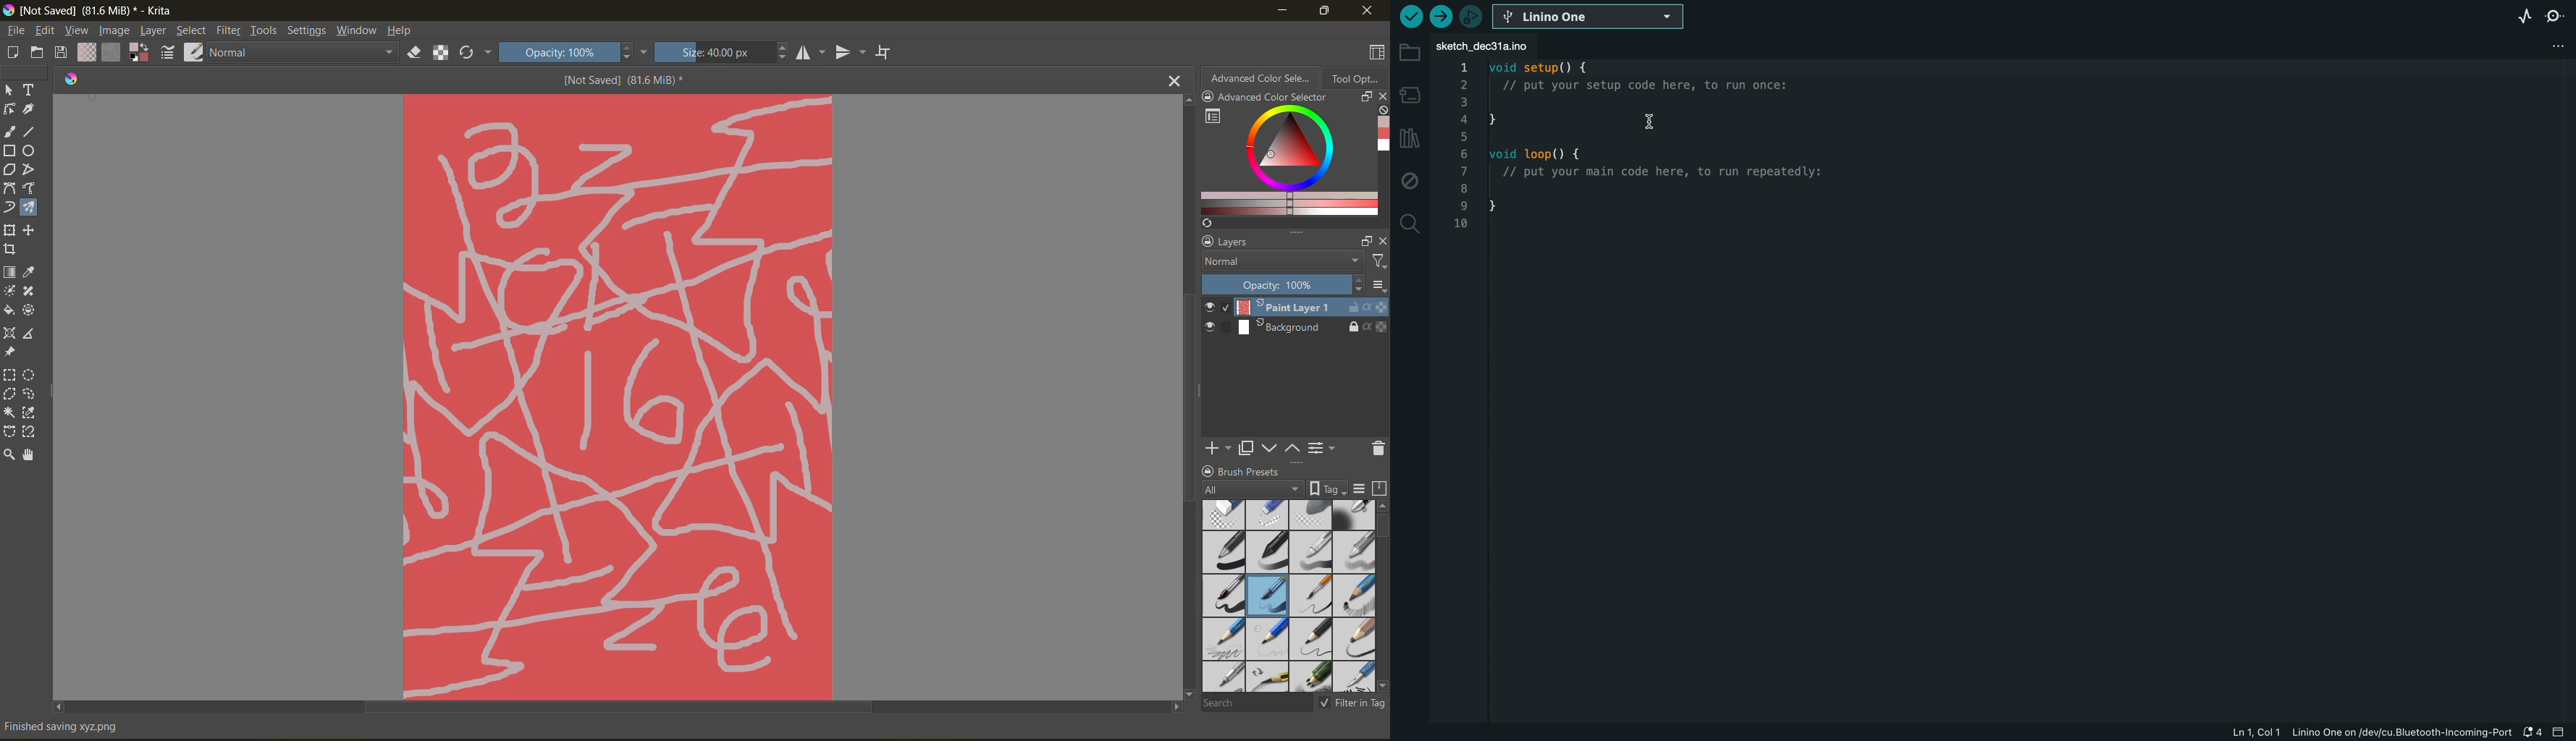  I want to click on window, so click(356, 30).